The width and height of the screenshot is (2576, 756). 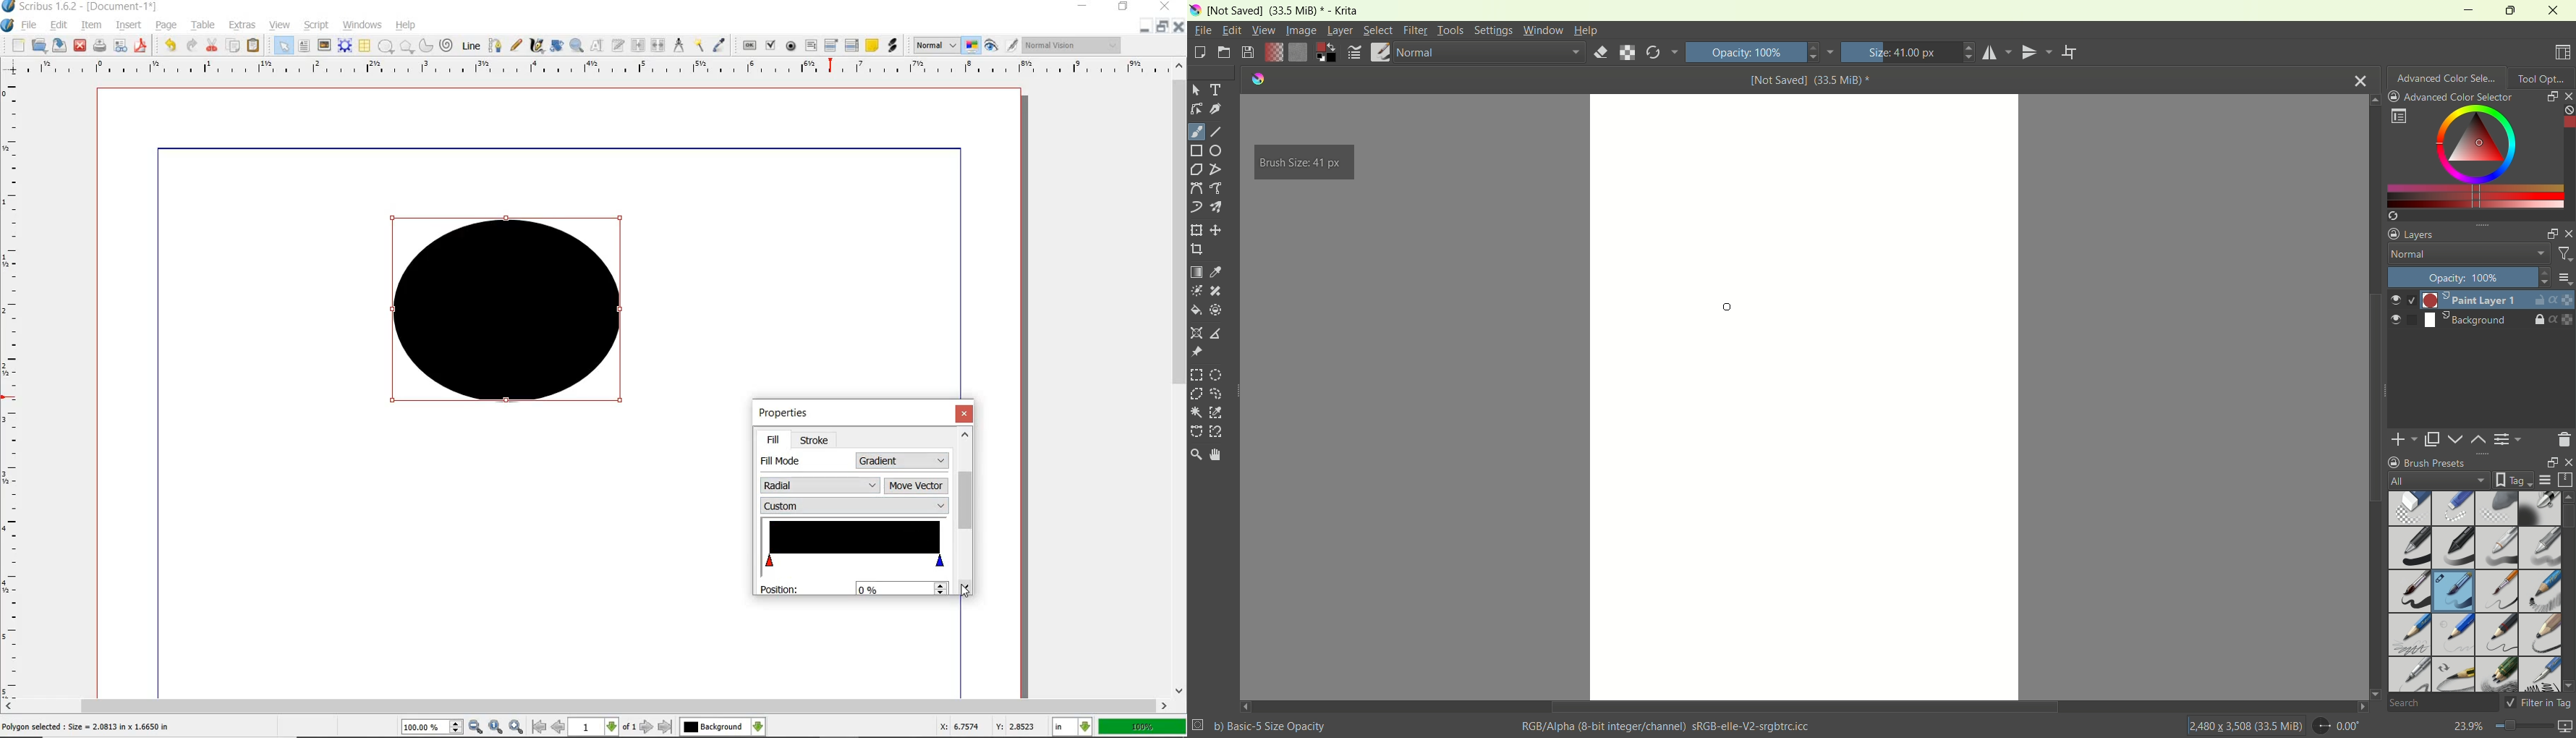 I want to click on CALLIGRAPHIC LINE, so click(x=536, y=46).